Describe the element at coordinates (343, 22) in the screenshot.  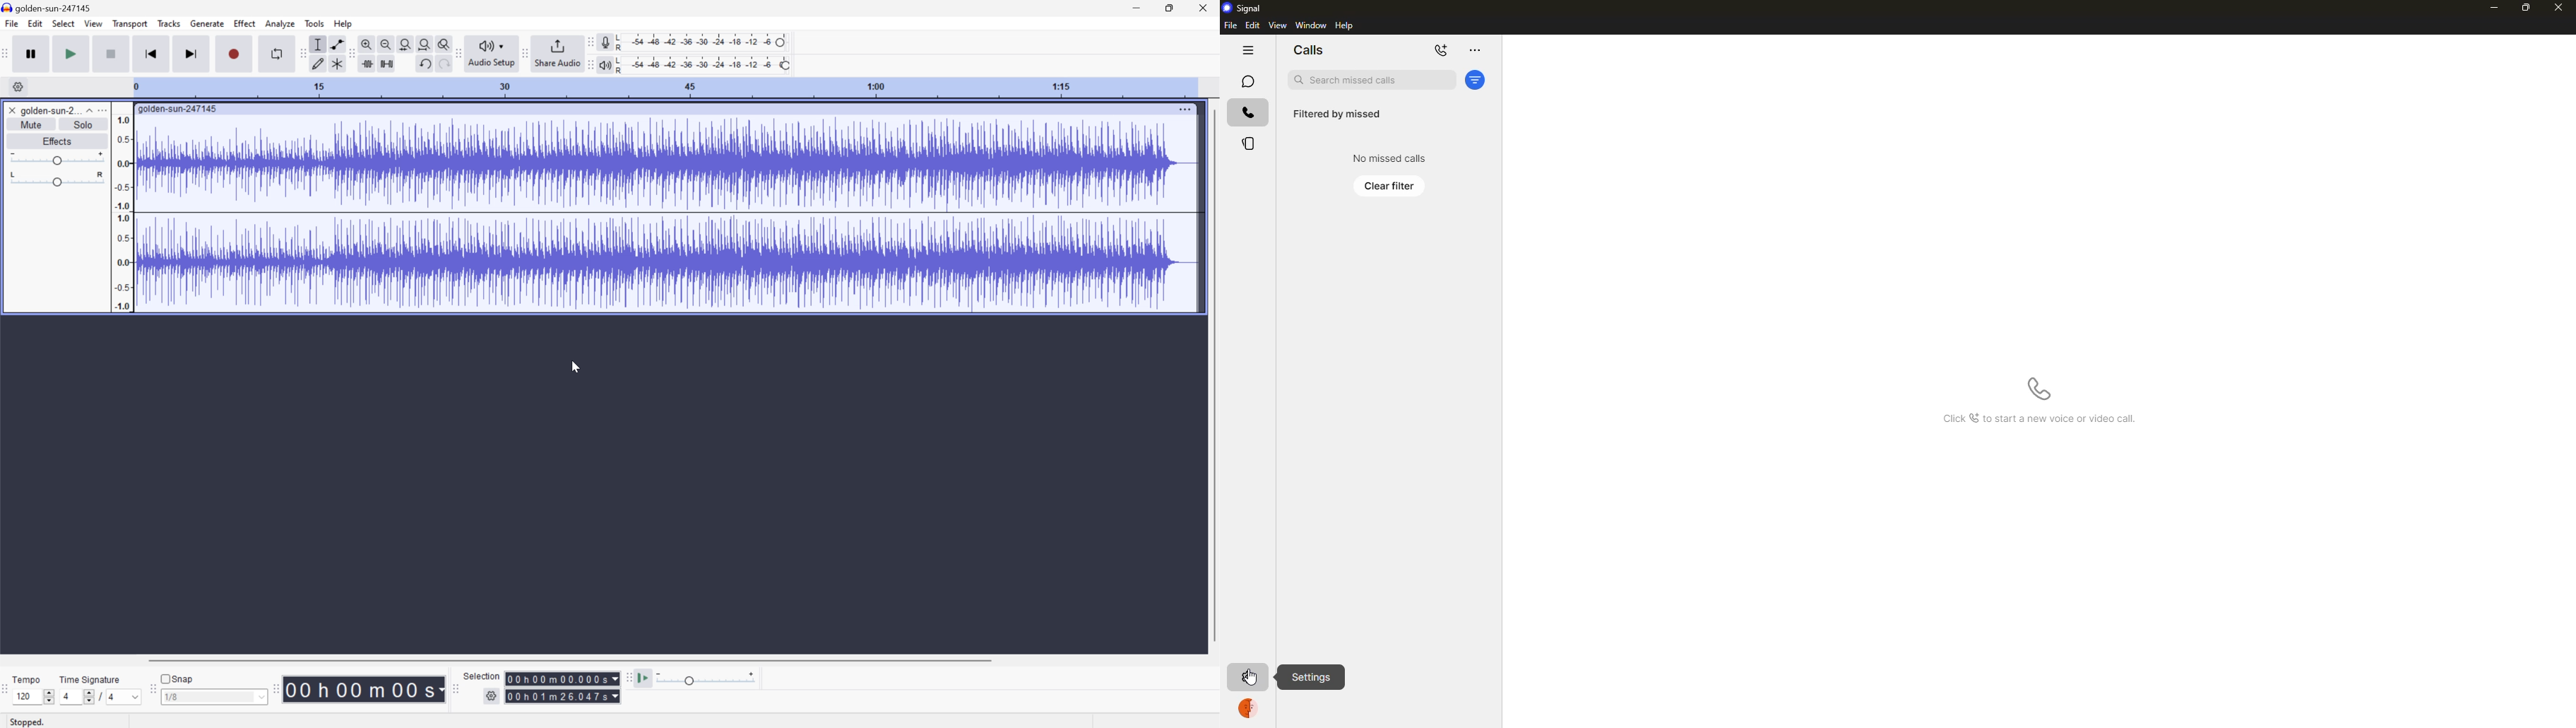
I see `Help` at that location.